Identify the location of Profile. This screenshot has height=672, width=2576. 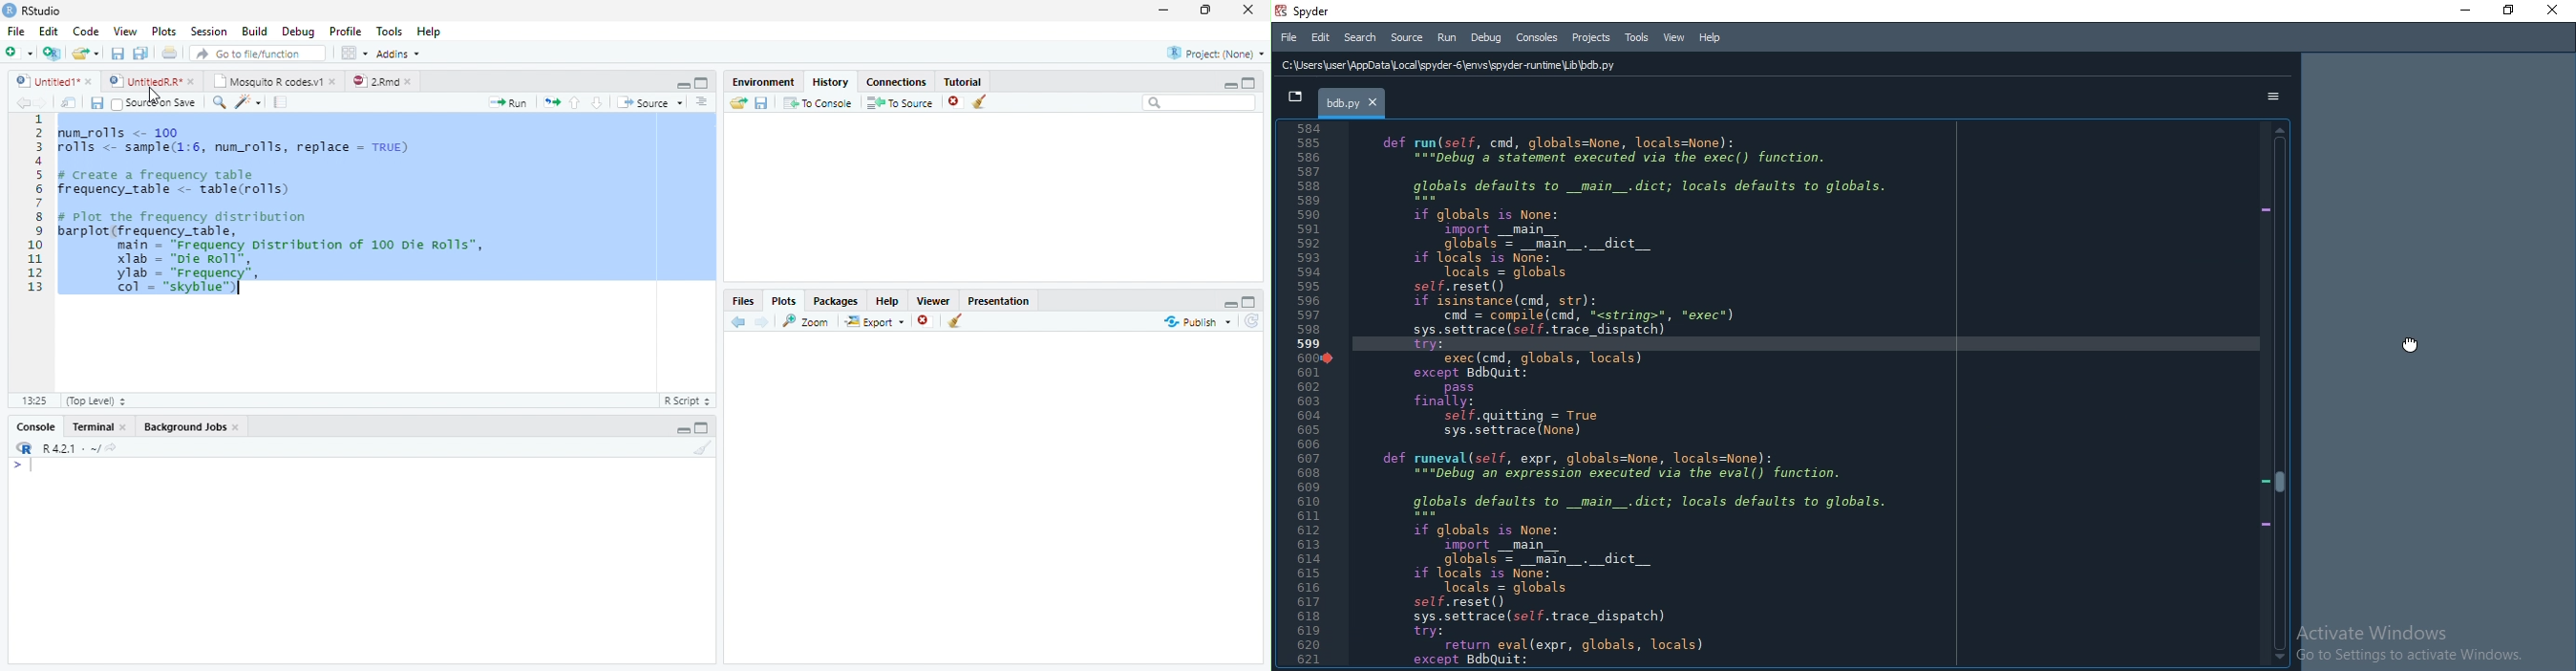
(348, 31).